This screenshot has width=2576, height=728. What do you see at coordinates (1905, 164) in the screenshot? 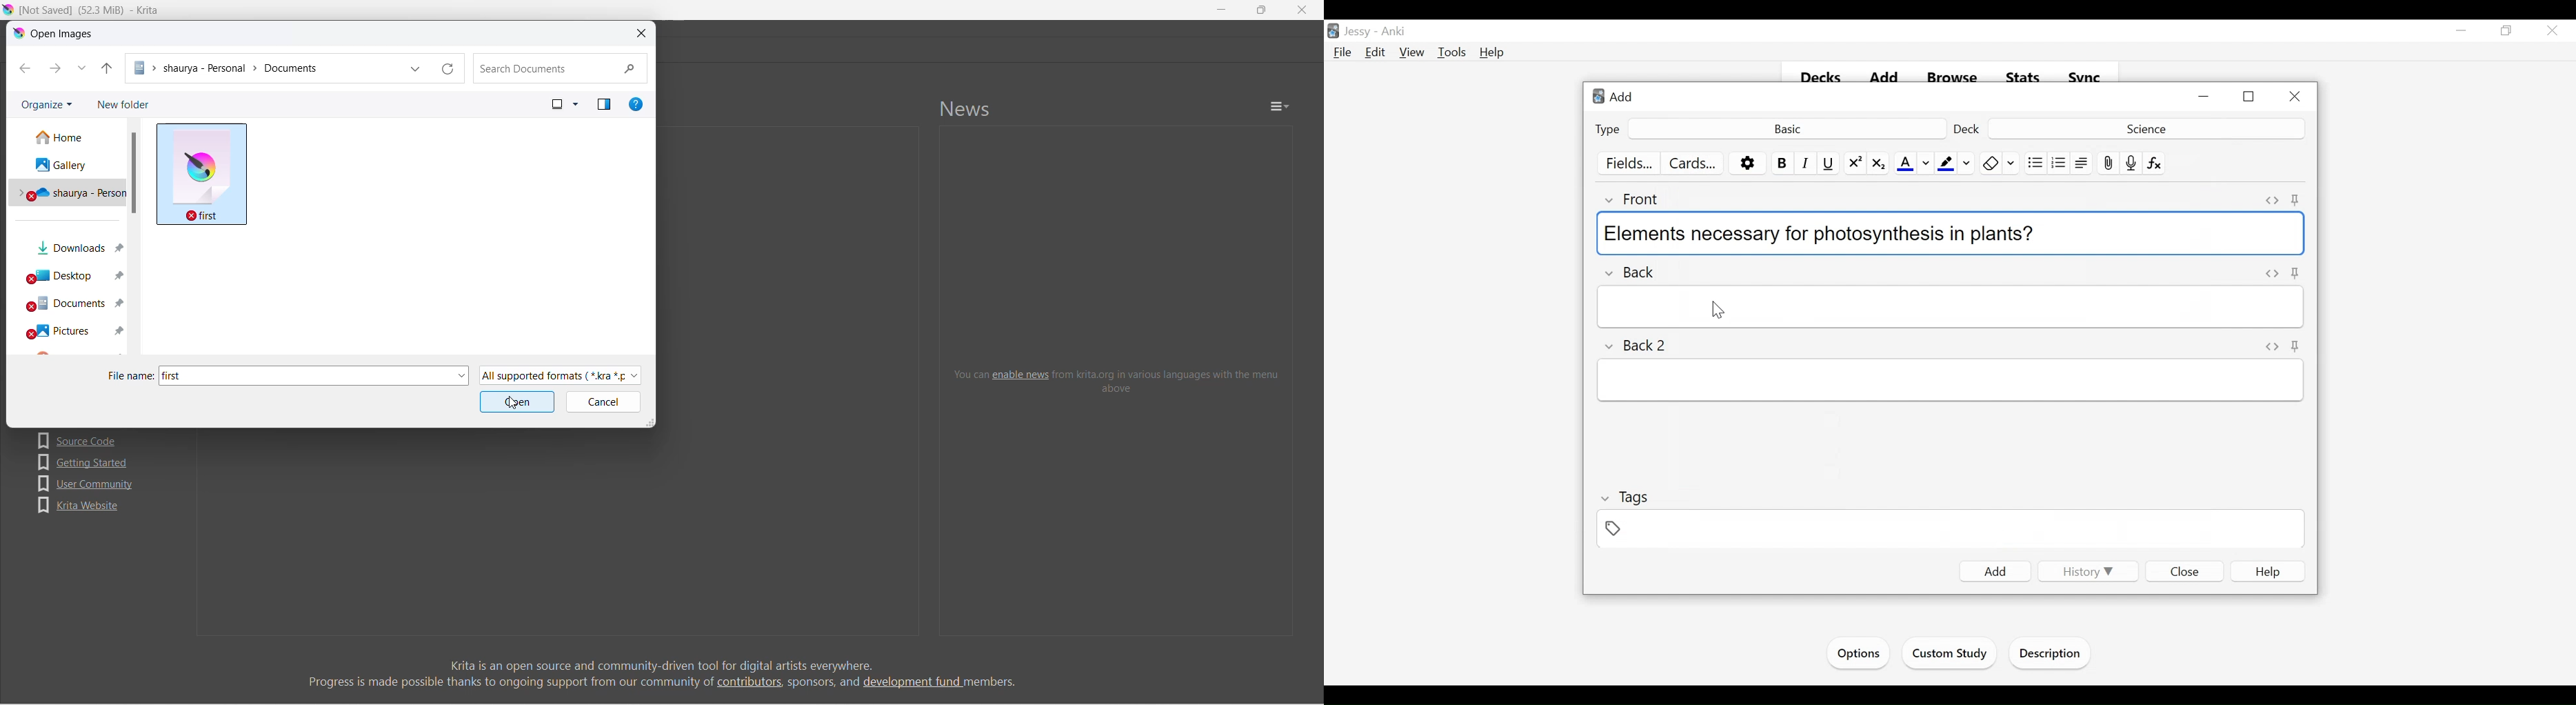
I see `Text Color` at bounding box center [1905, 164].